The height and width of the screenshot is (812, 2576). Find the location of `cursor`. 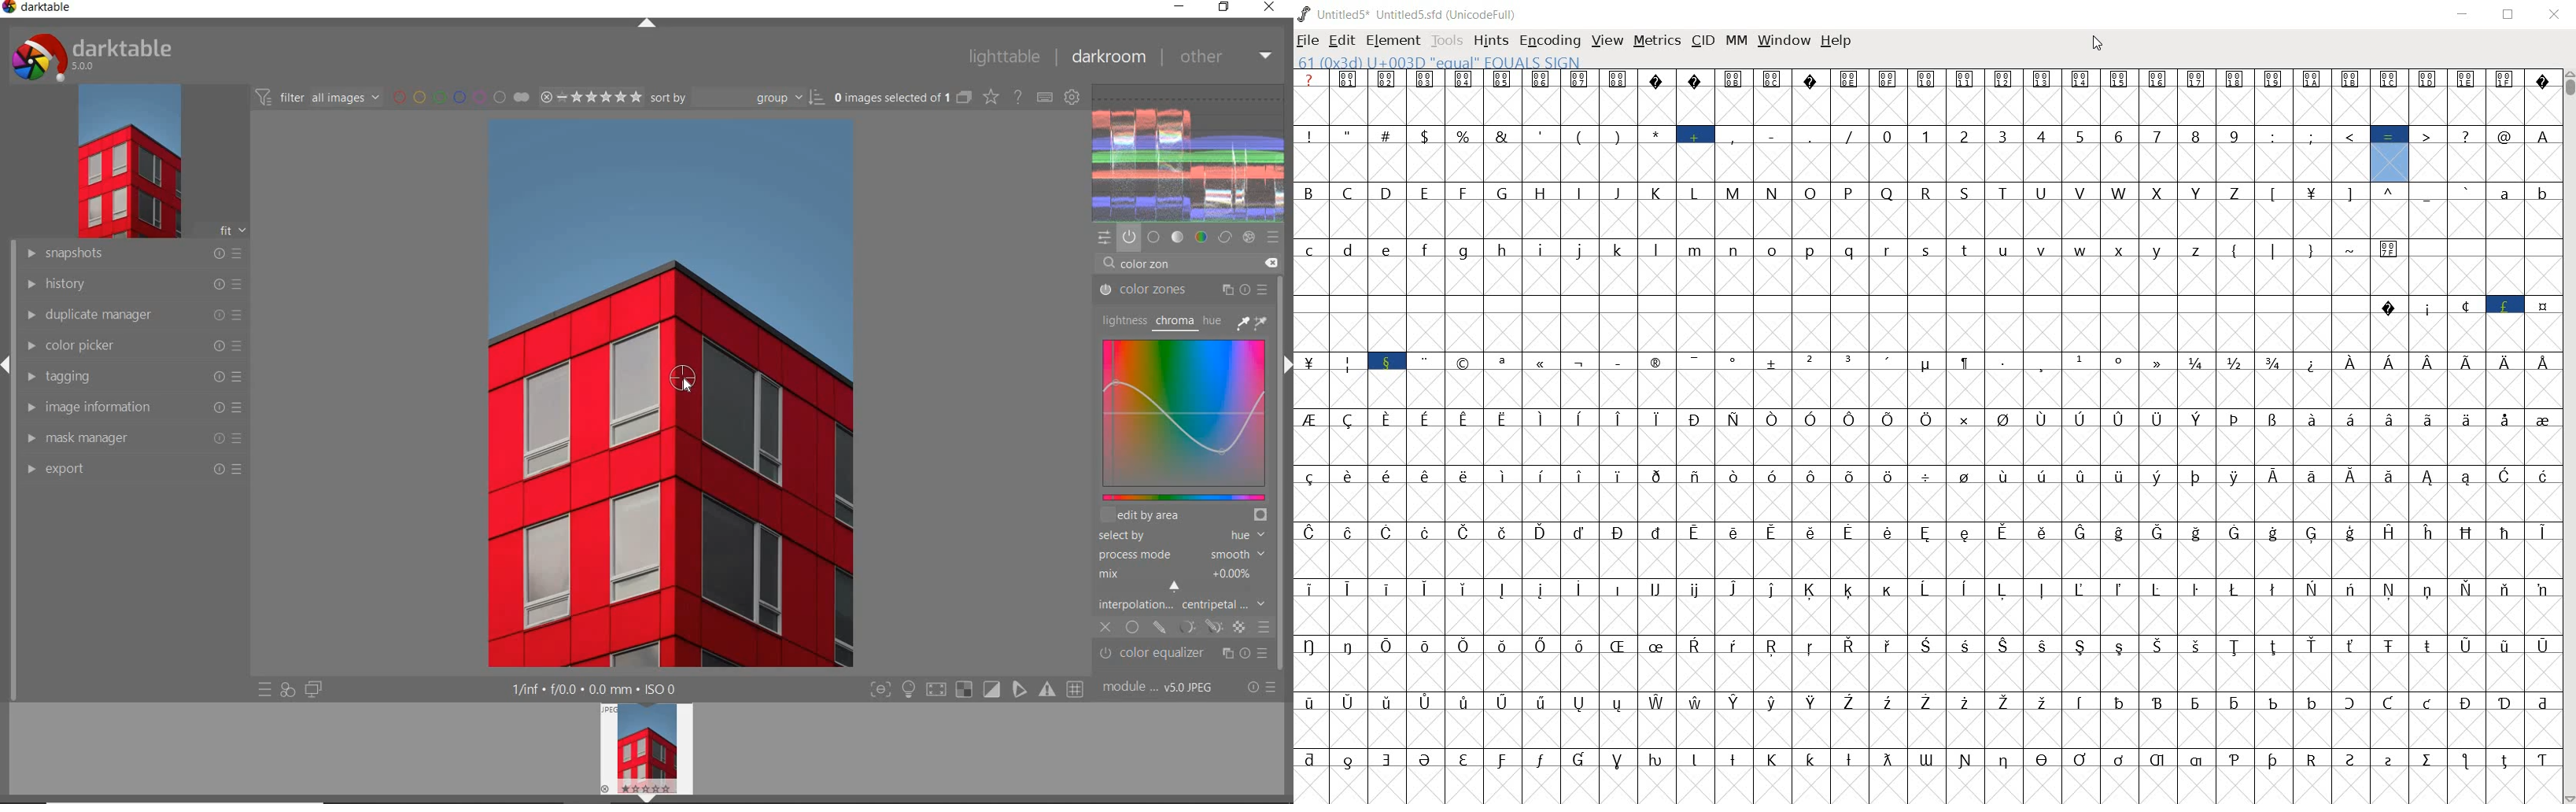

cursor is located at coordinates (2098, 43).